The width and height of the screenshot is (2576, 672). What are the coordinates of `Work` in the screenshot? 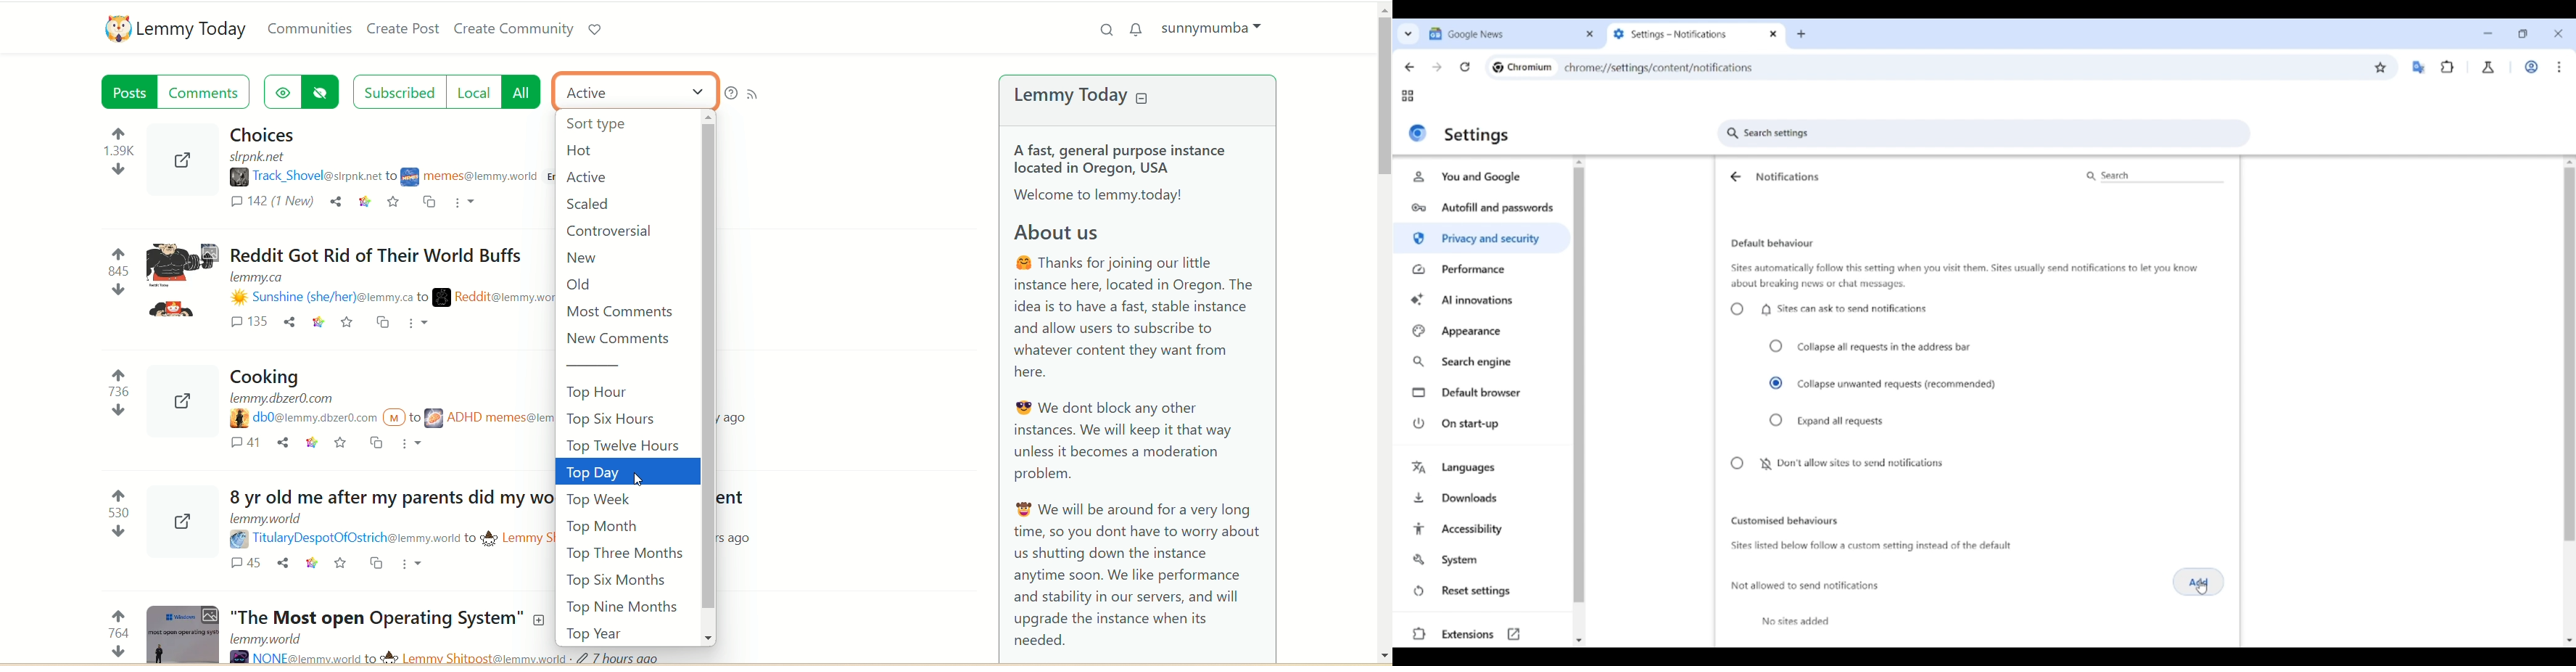 It's located at (2531, 67).